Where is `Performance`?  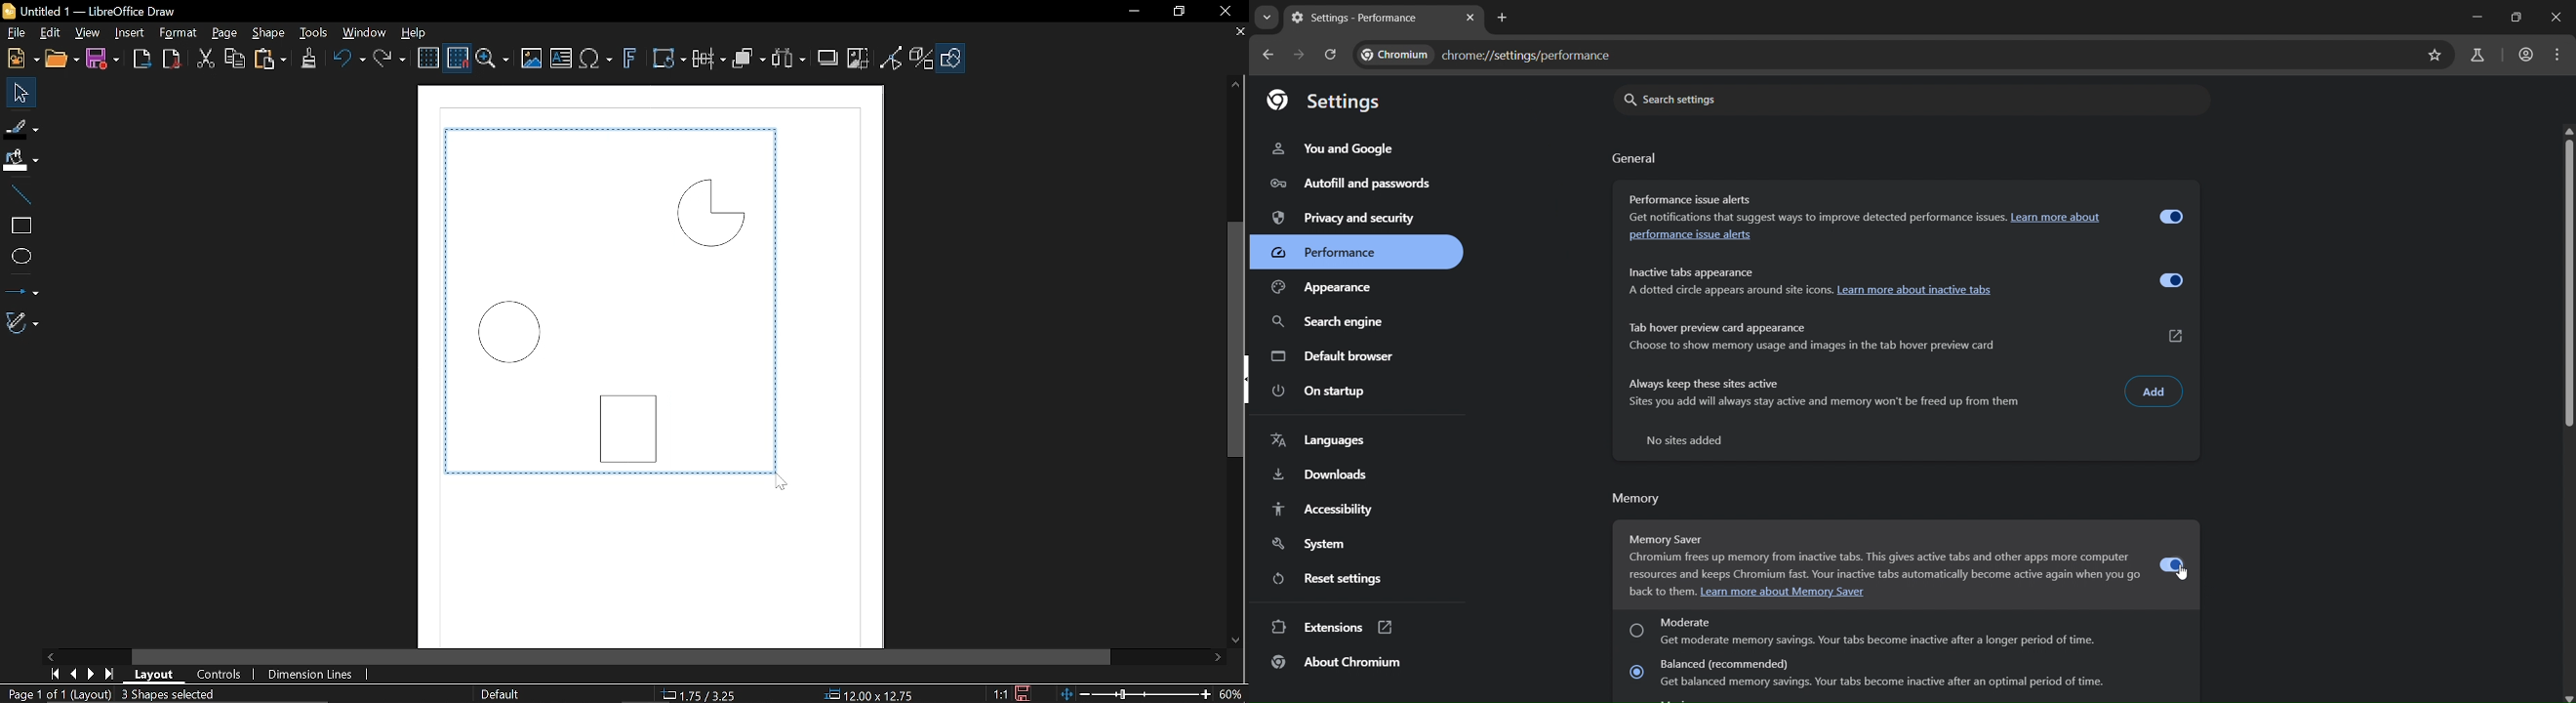
Performance is located at coordinates (1358, 253).